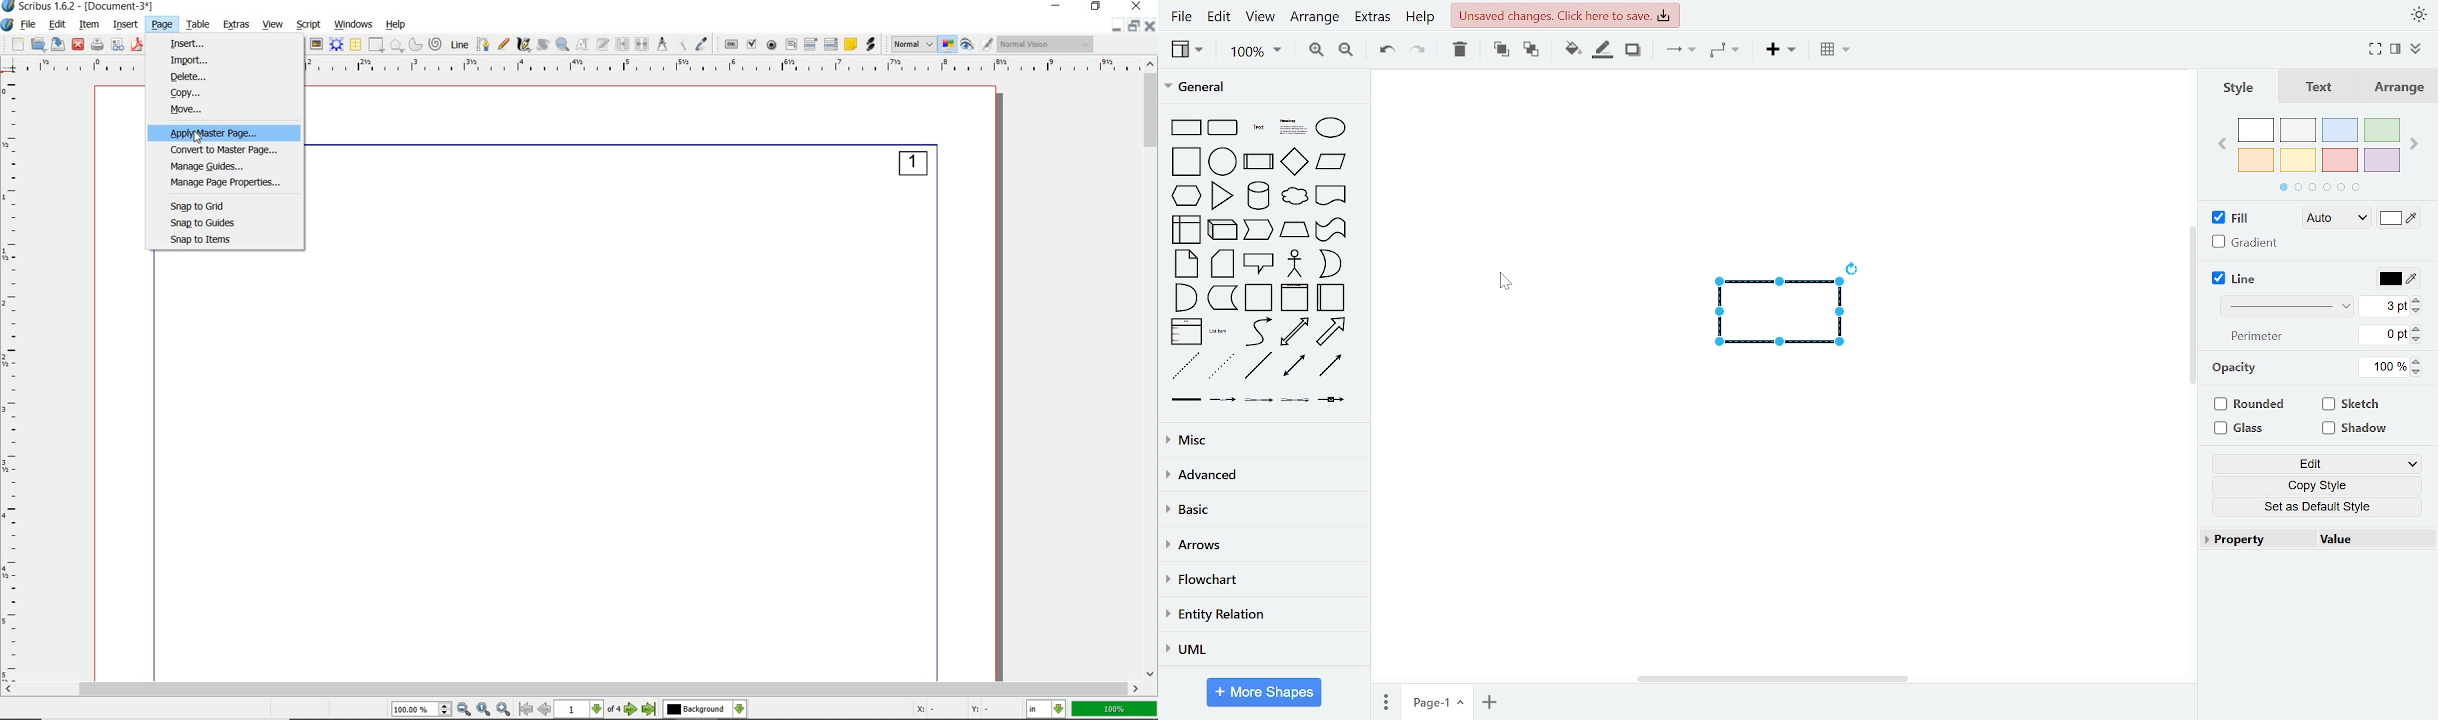  What do you see at coordinates (1604, 51) in the screenshot?
I see `fill line` at bounding box center [1604, 51].